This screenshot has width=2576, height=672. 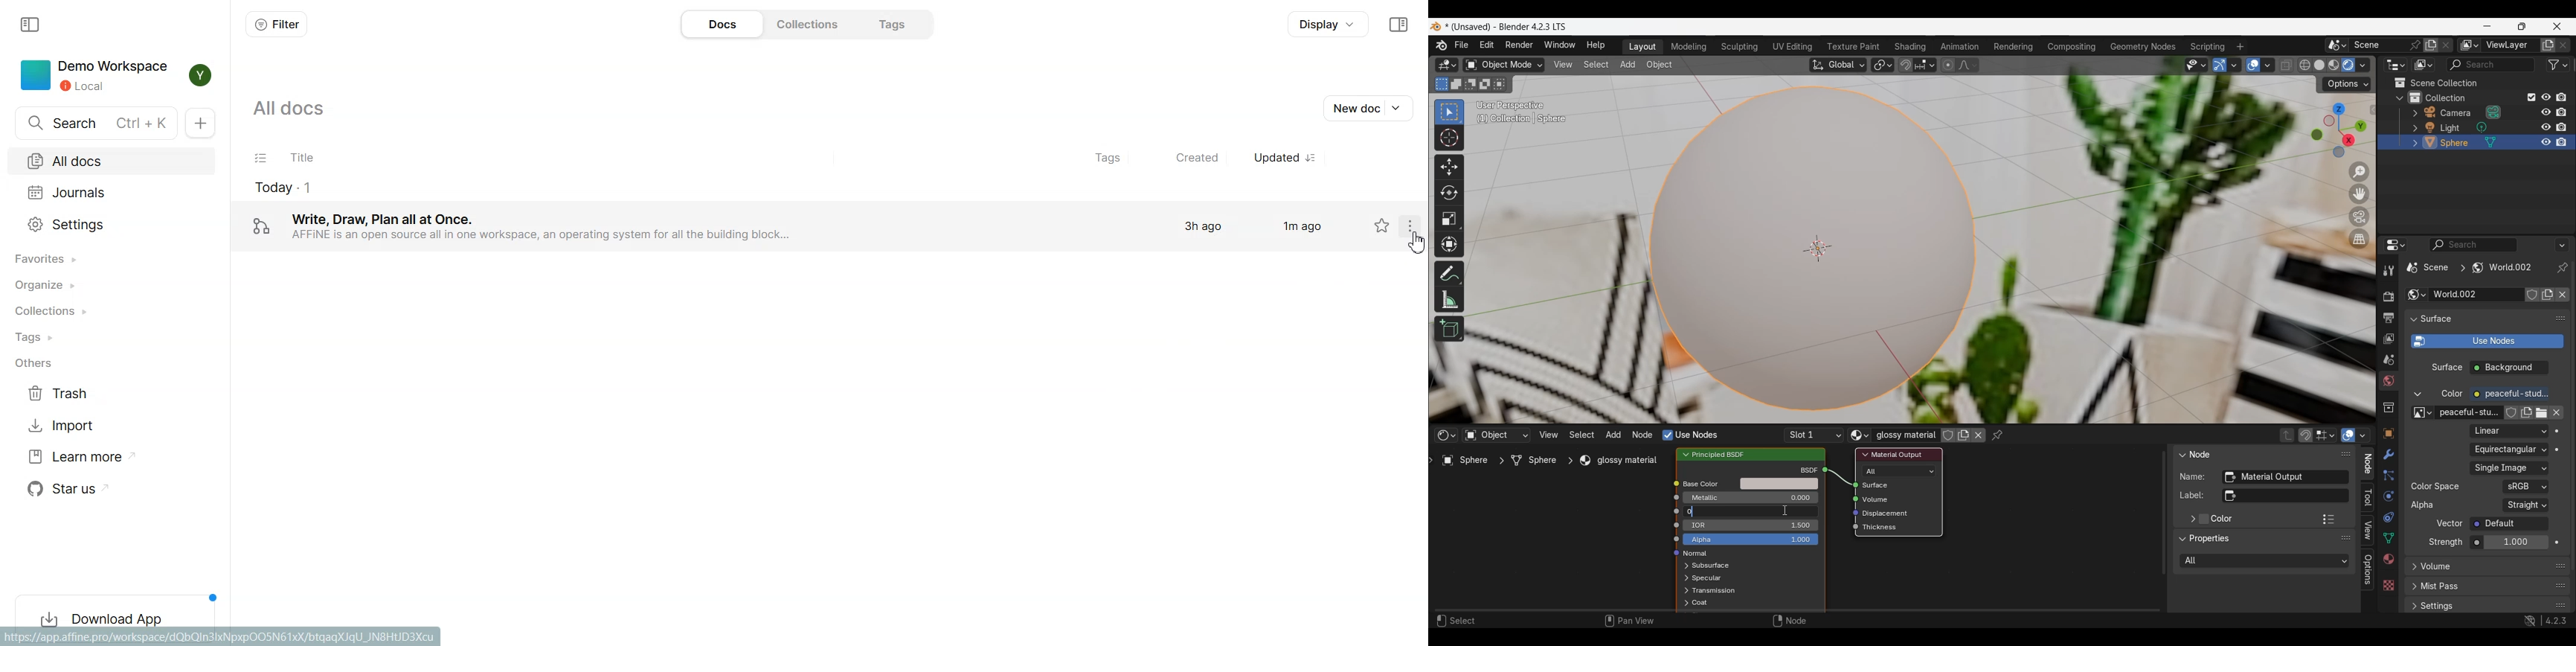 I want to click on Viewport shading: material preview, so click(x=2334, y=65).